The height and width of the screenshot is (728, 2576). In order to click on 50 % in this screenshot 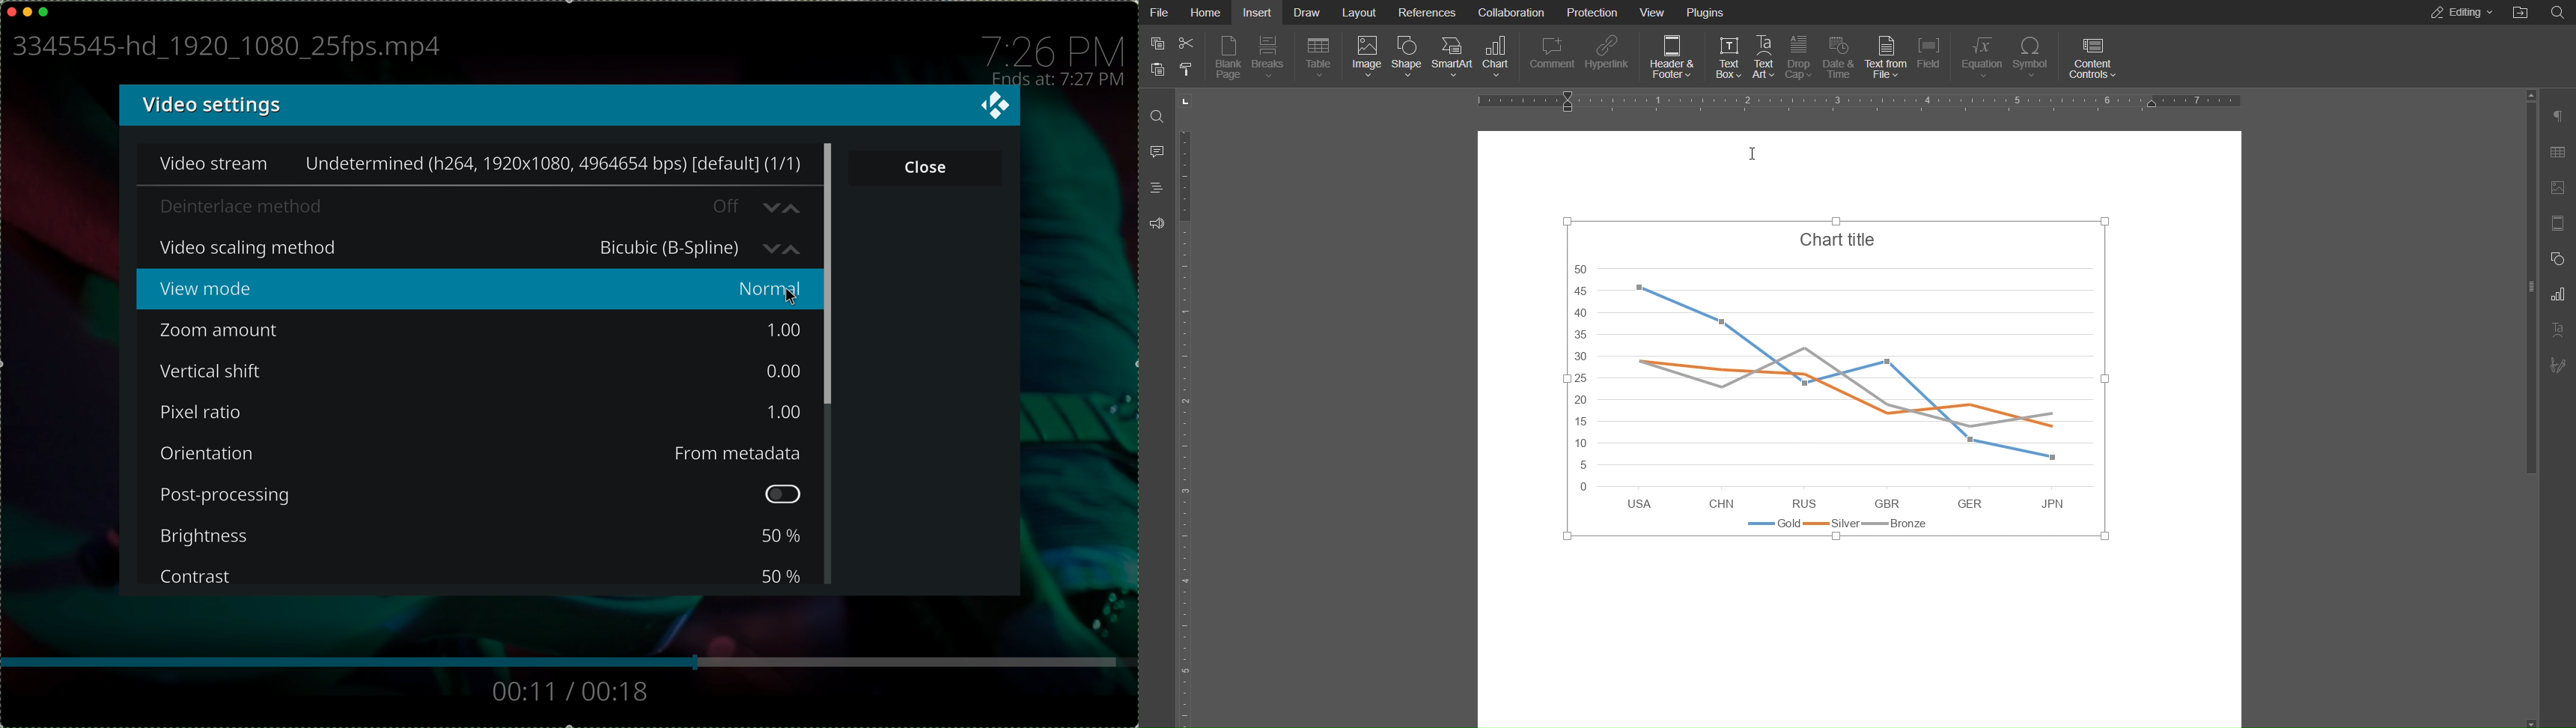, I will do `click(779, 536)`.